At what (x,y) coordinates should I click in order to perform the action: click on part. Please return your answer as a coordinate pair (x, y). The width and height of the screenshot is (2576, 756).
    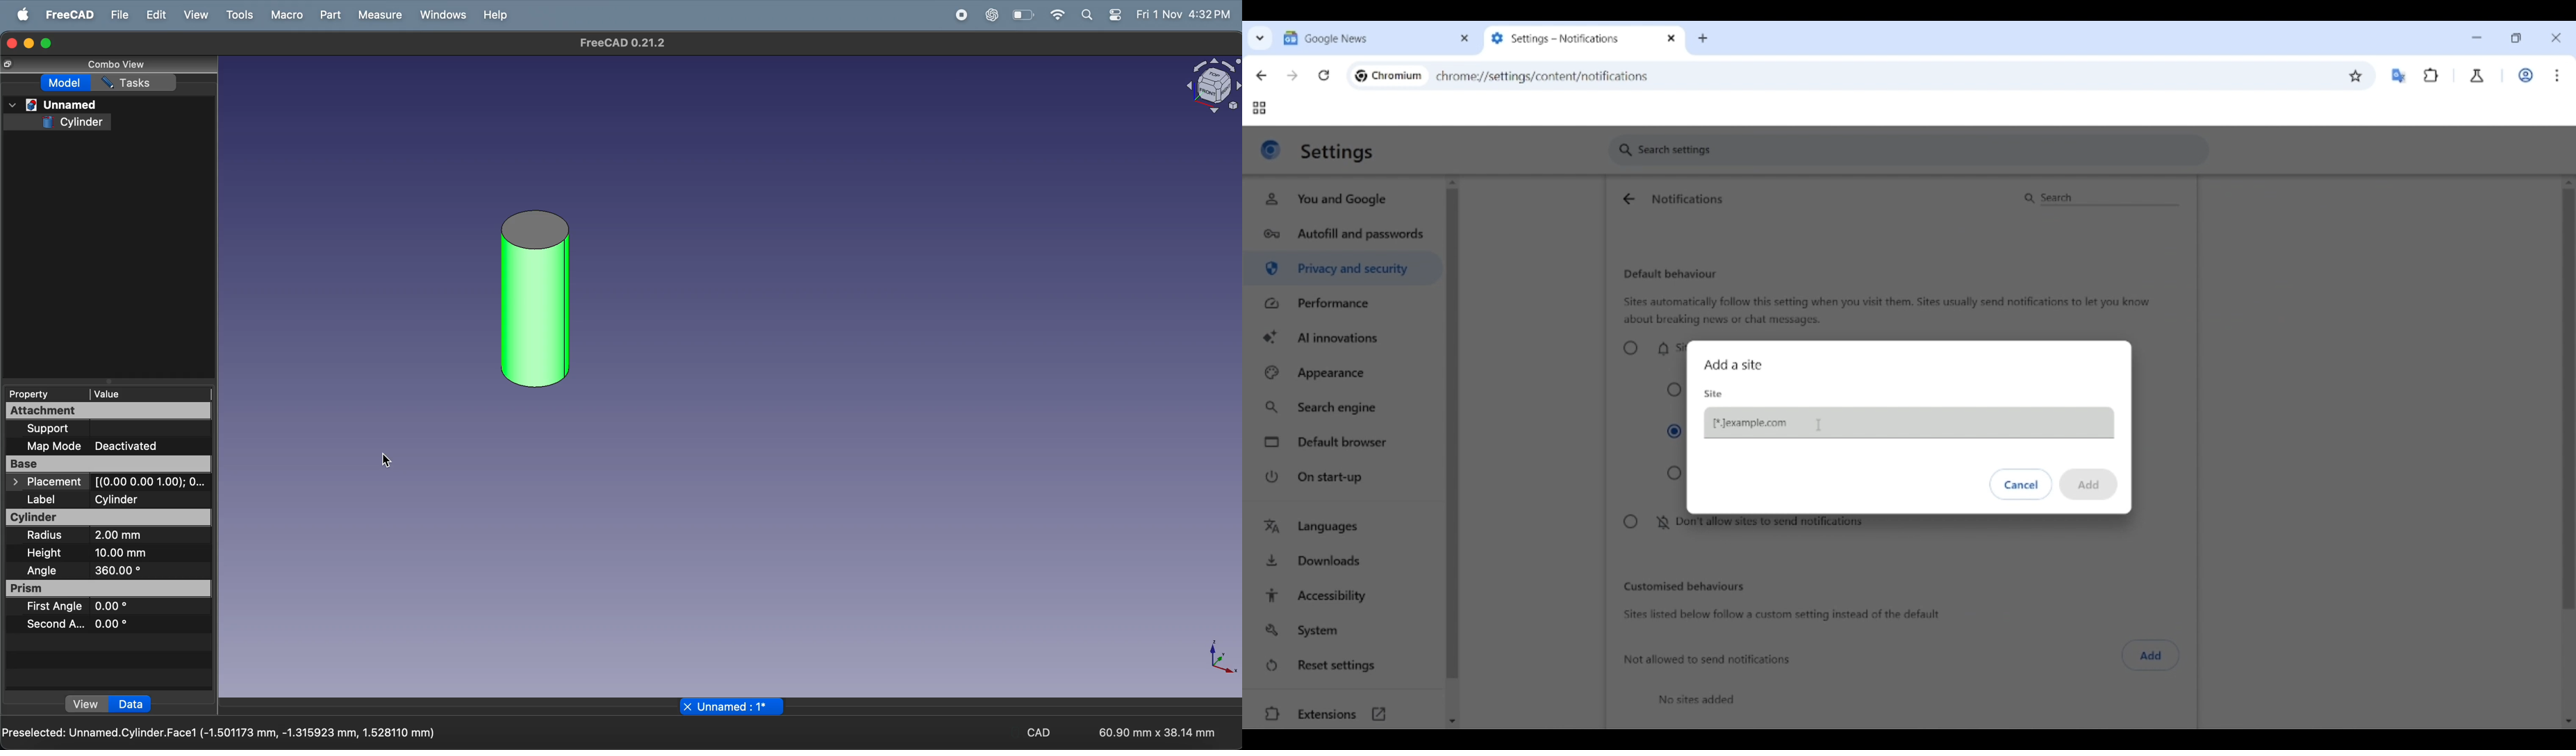
    Looking at the image, I should click on (329, 14).